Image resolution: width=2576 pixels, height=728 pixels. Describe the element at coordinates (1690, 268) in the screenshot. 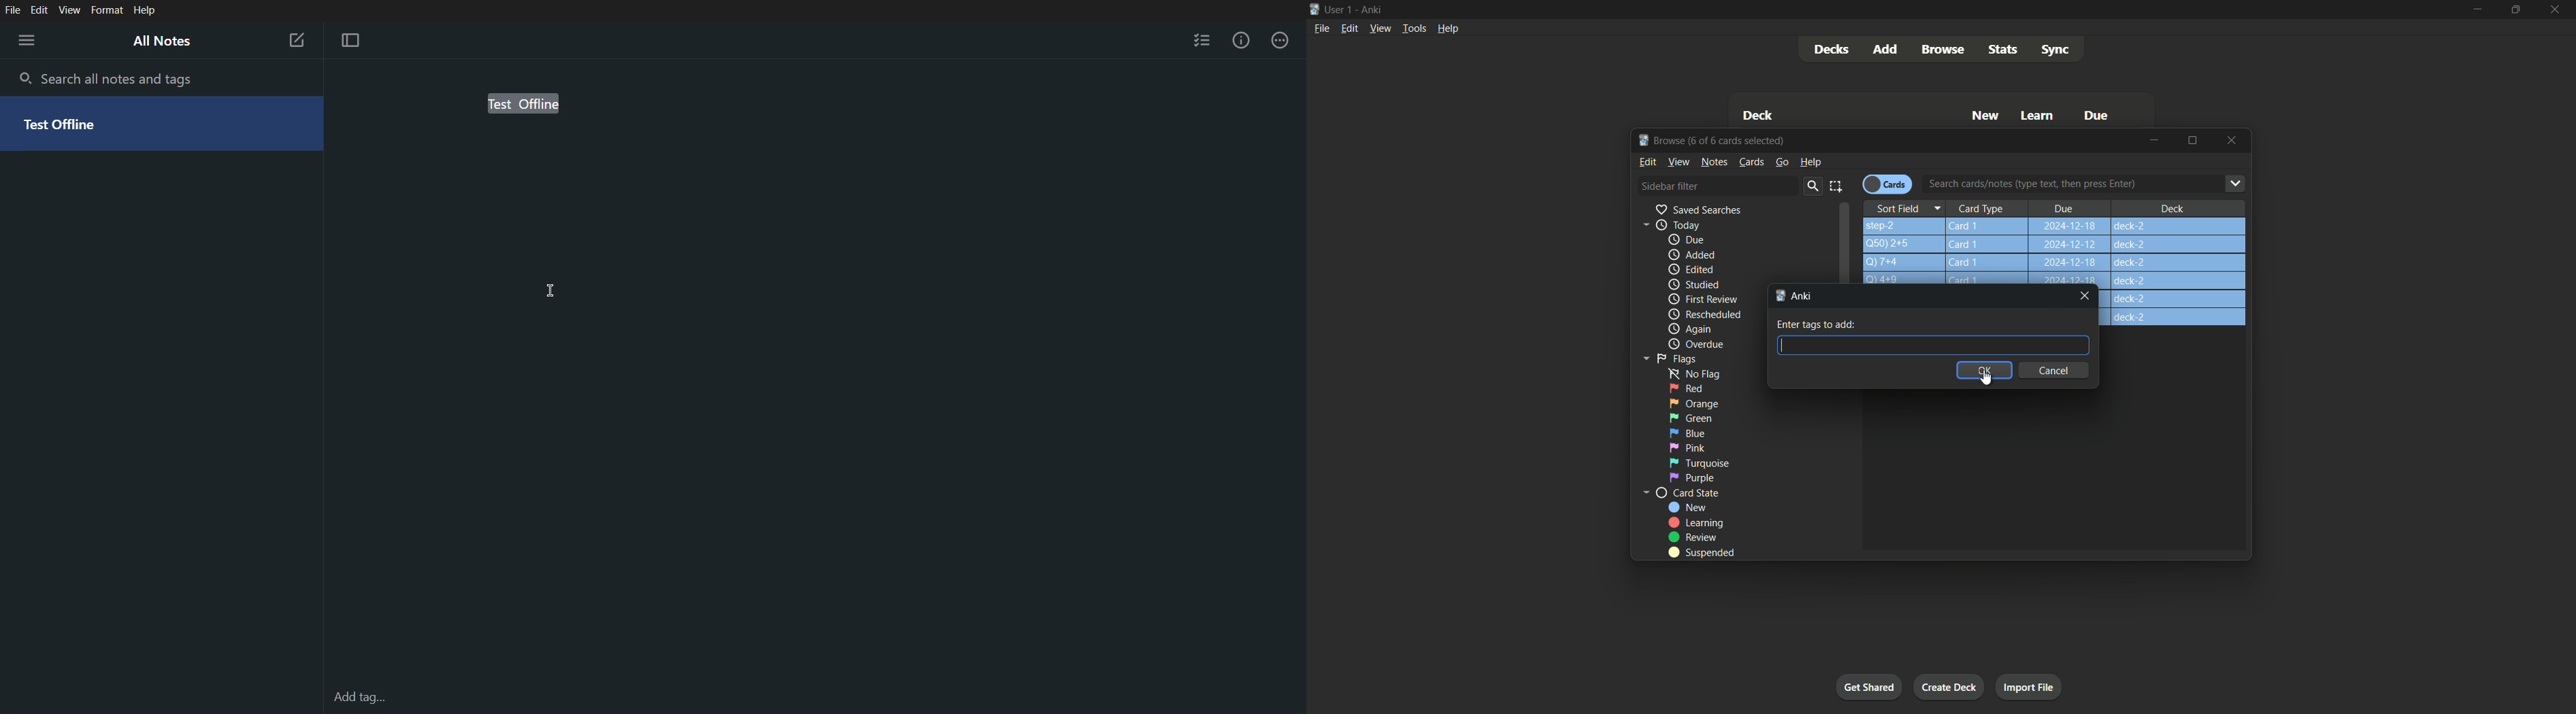

I see ` edited` at that location.